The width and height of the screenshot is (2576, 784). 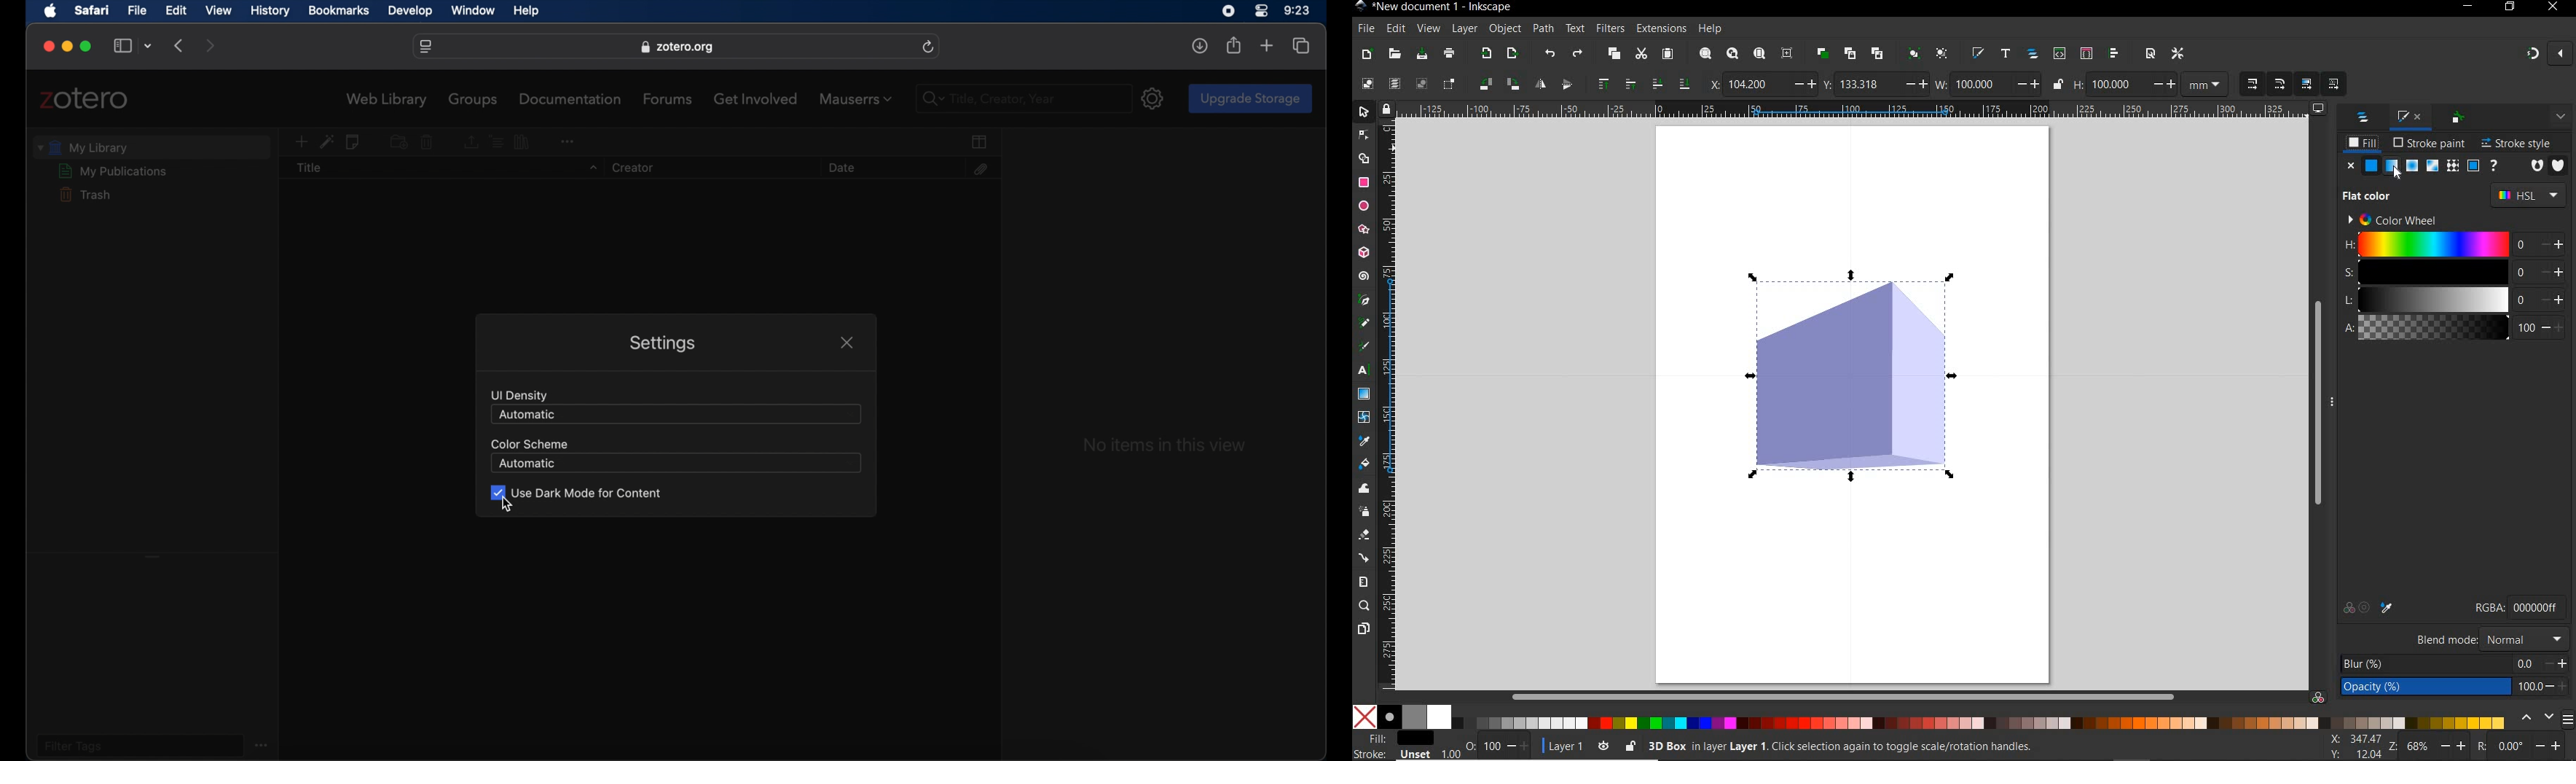 I want to click on web address, so click(x=426, y=47).